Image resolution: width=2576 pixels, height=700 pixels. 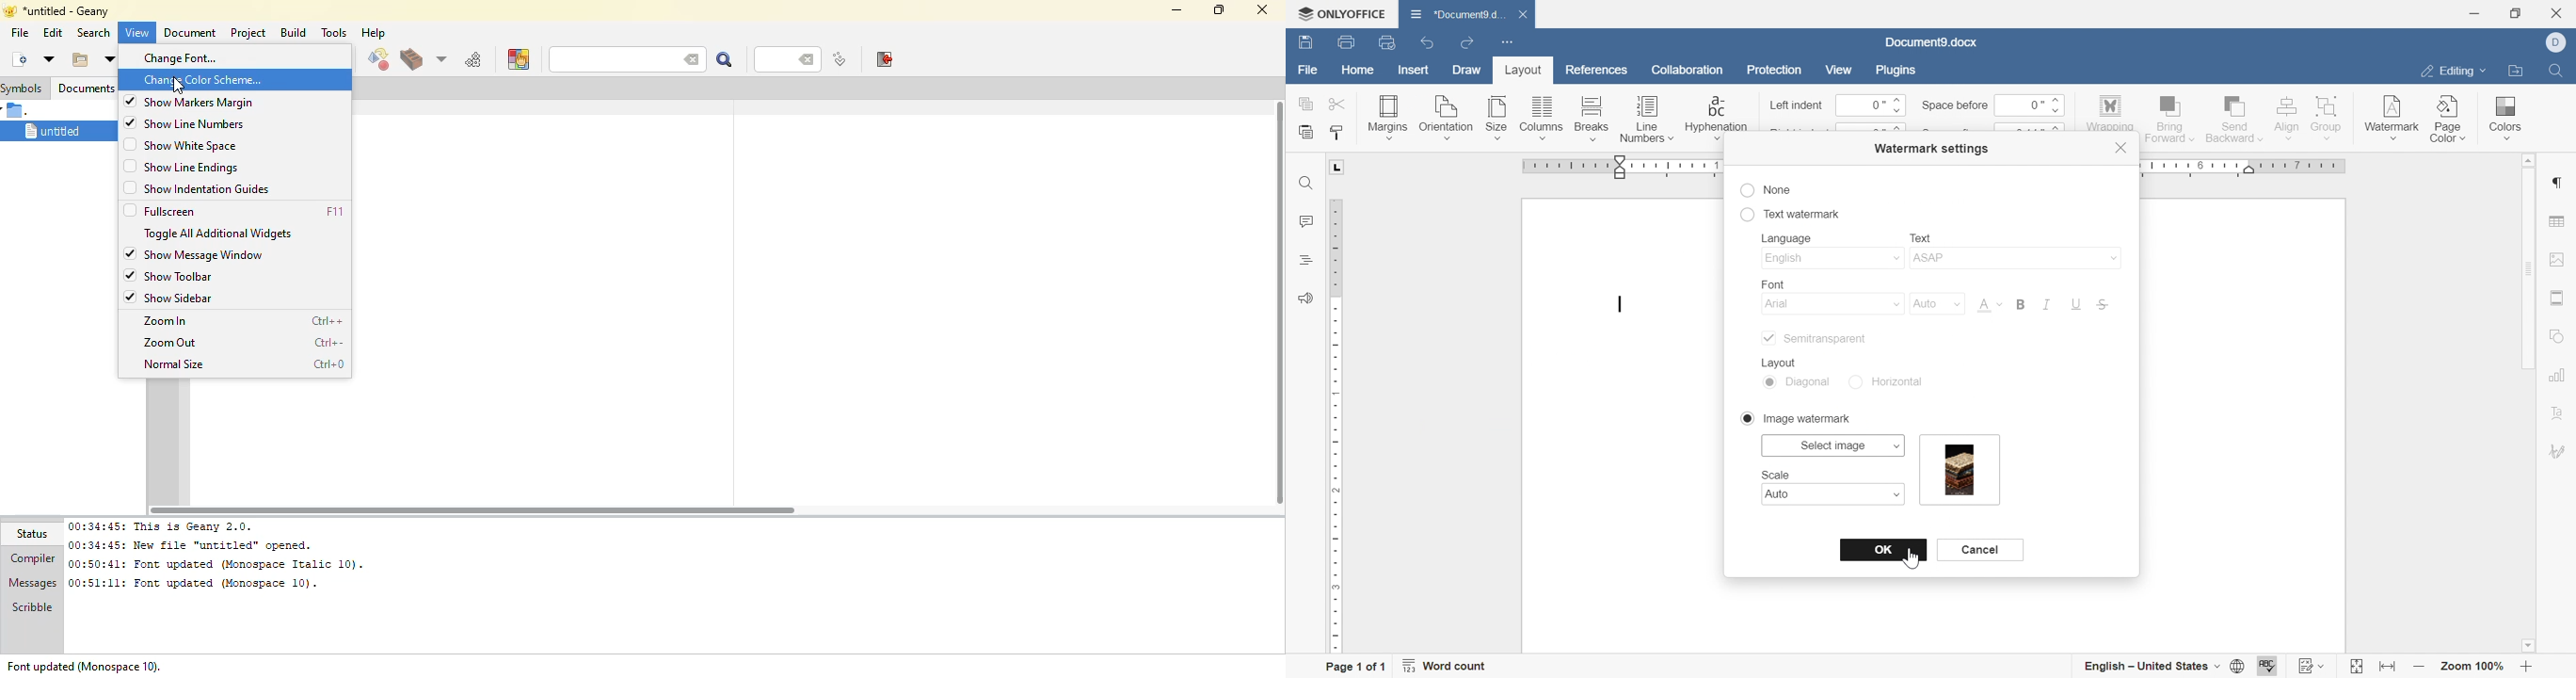 What do you see at coordinates (2313, 666) in the screenshot?
I see `track changes` at bounding box center [2313, 666].